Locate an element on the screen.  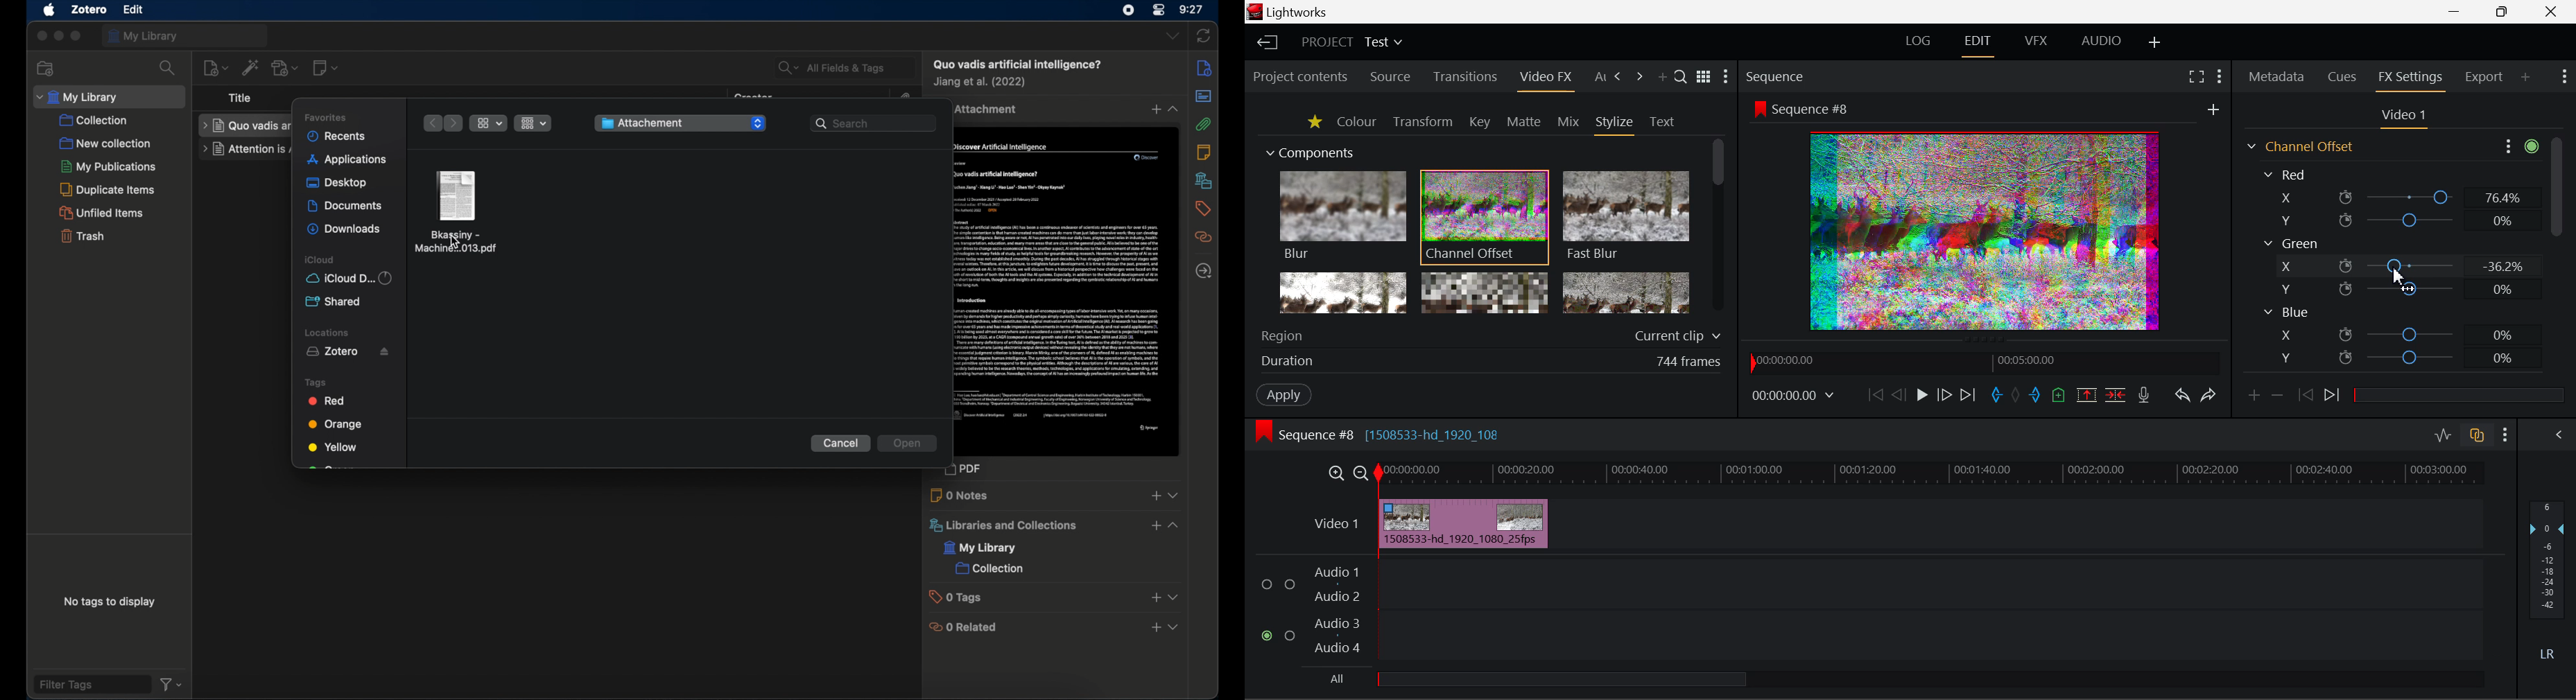
Minimize is located at coordinates (2505, 12).